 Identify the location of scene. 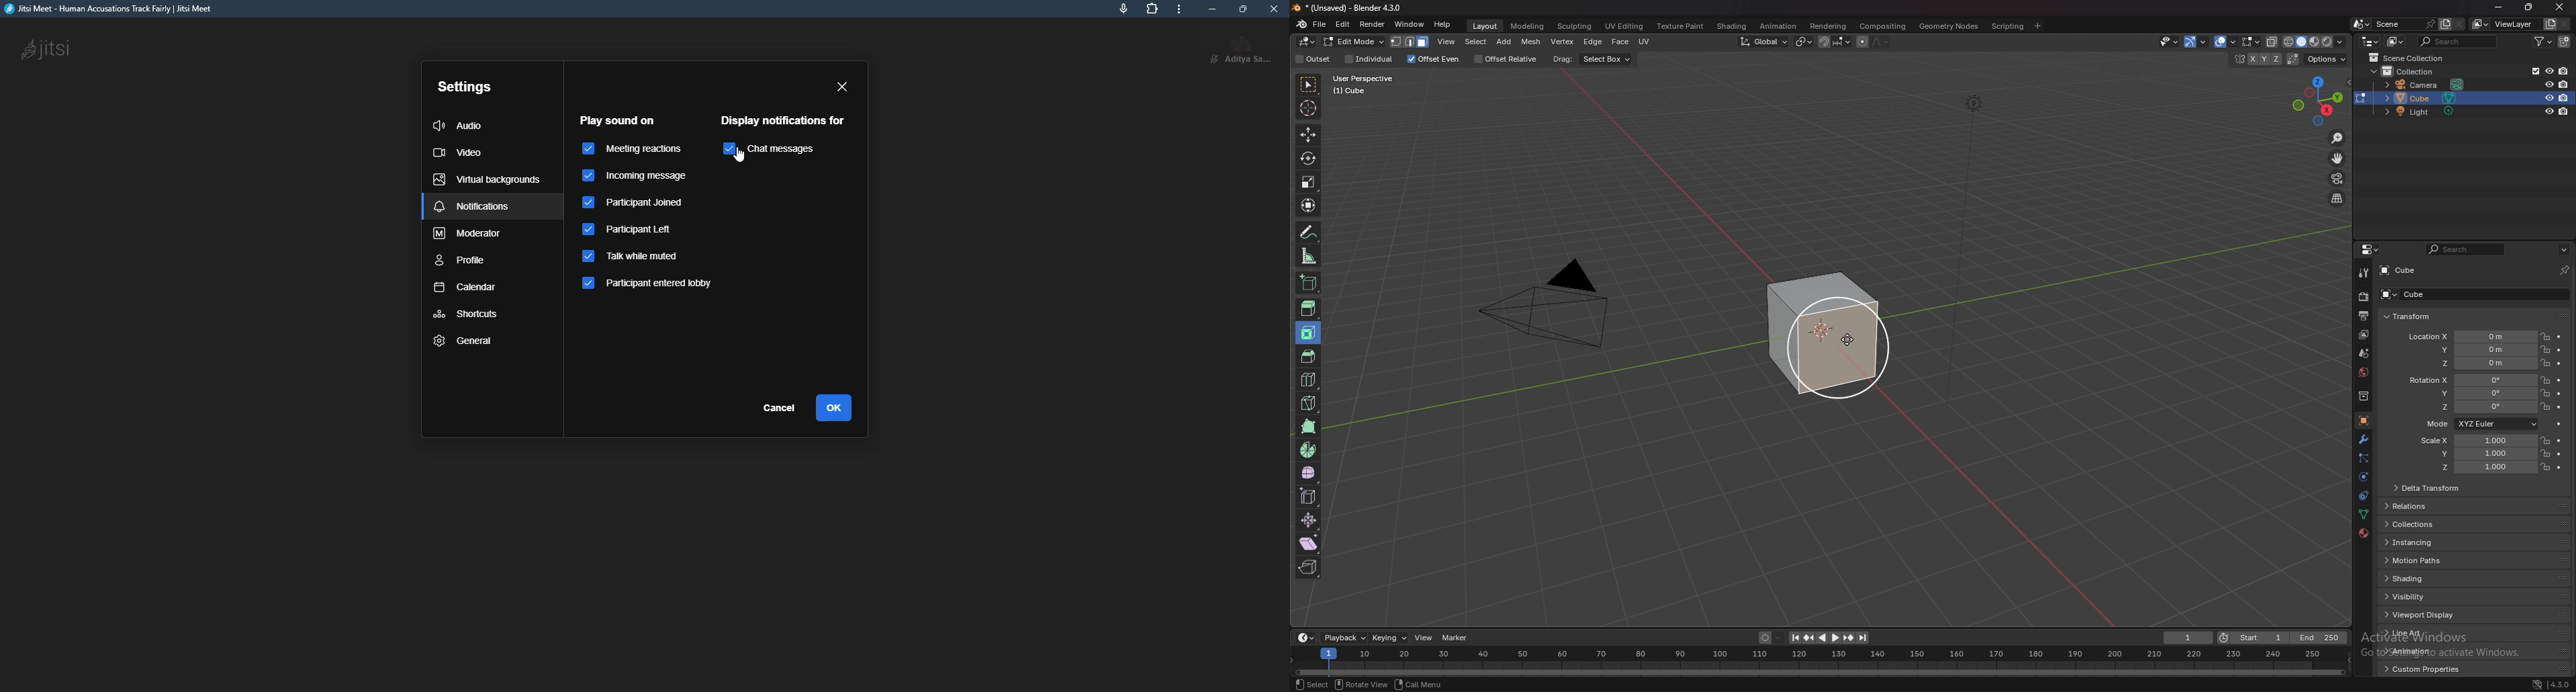
(2404, 24).